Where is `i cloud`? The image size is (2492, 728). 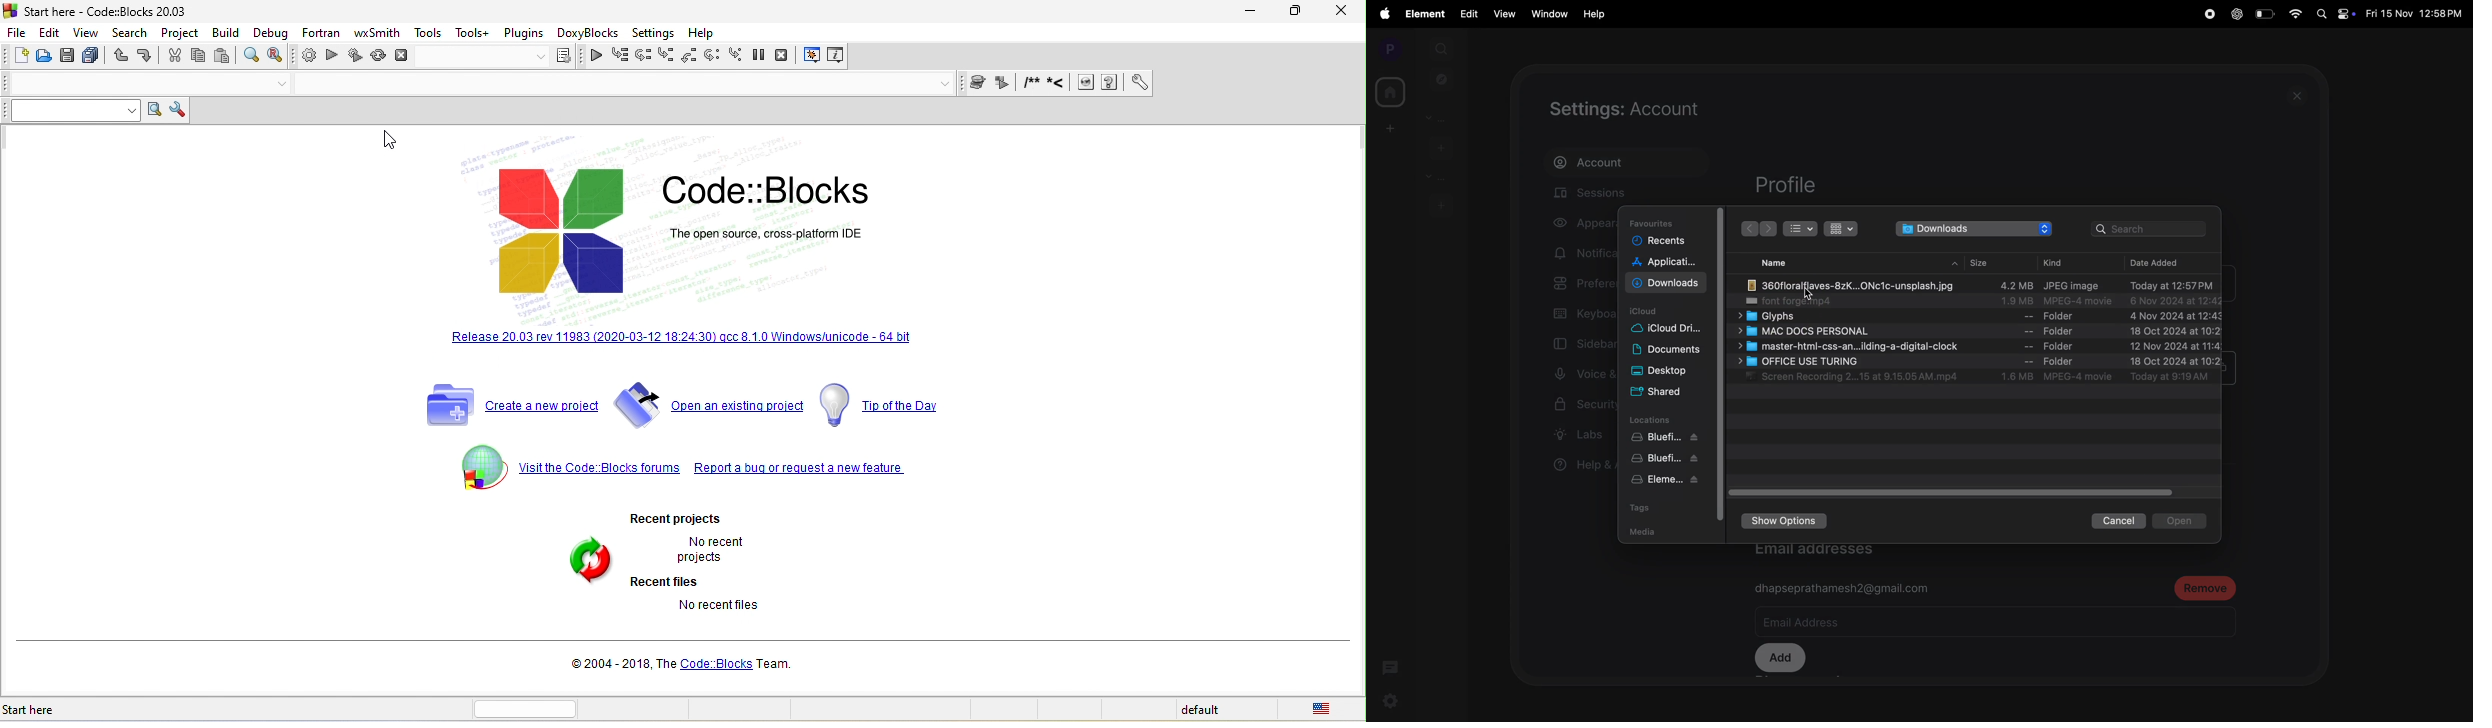 i cloud is located at coordinates (1653, 310).